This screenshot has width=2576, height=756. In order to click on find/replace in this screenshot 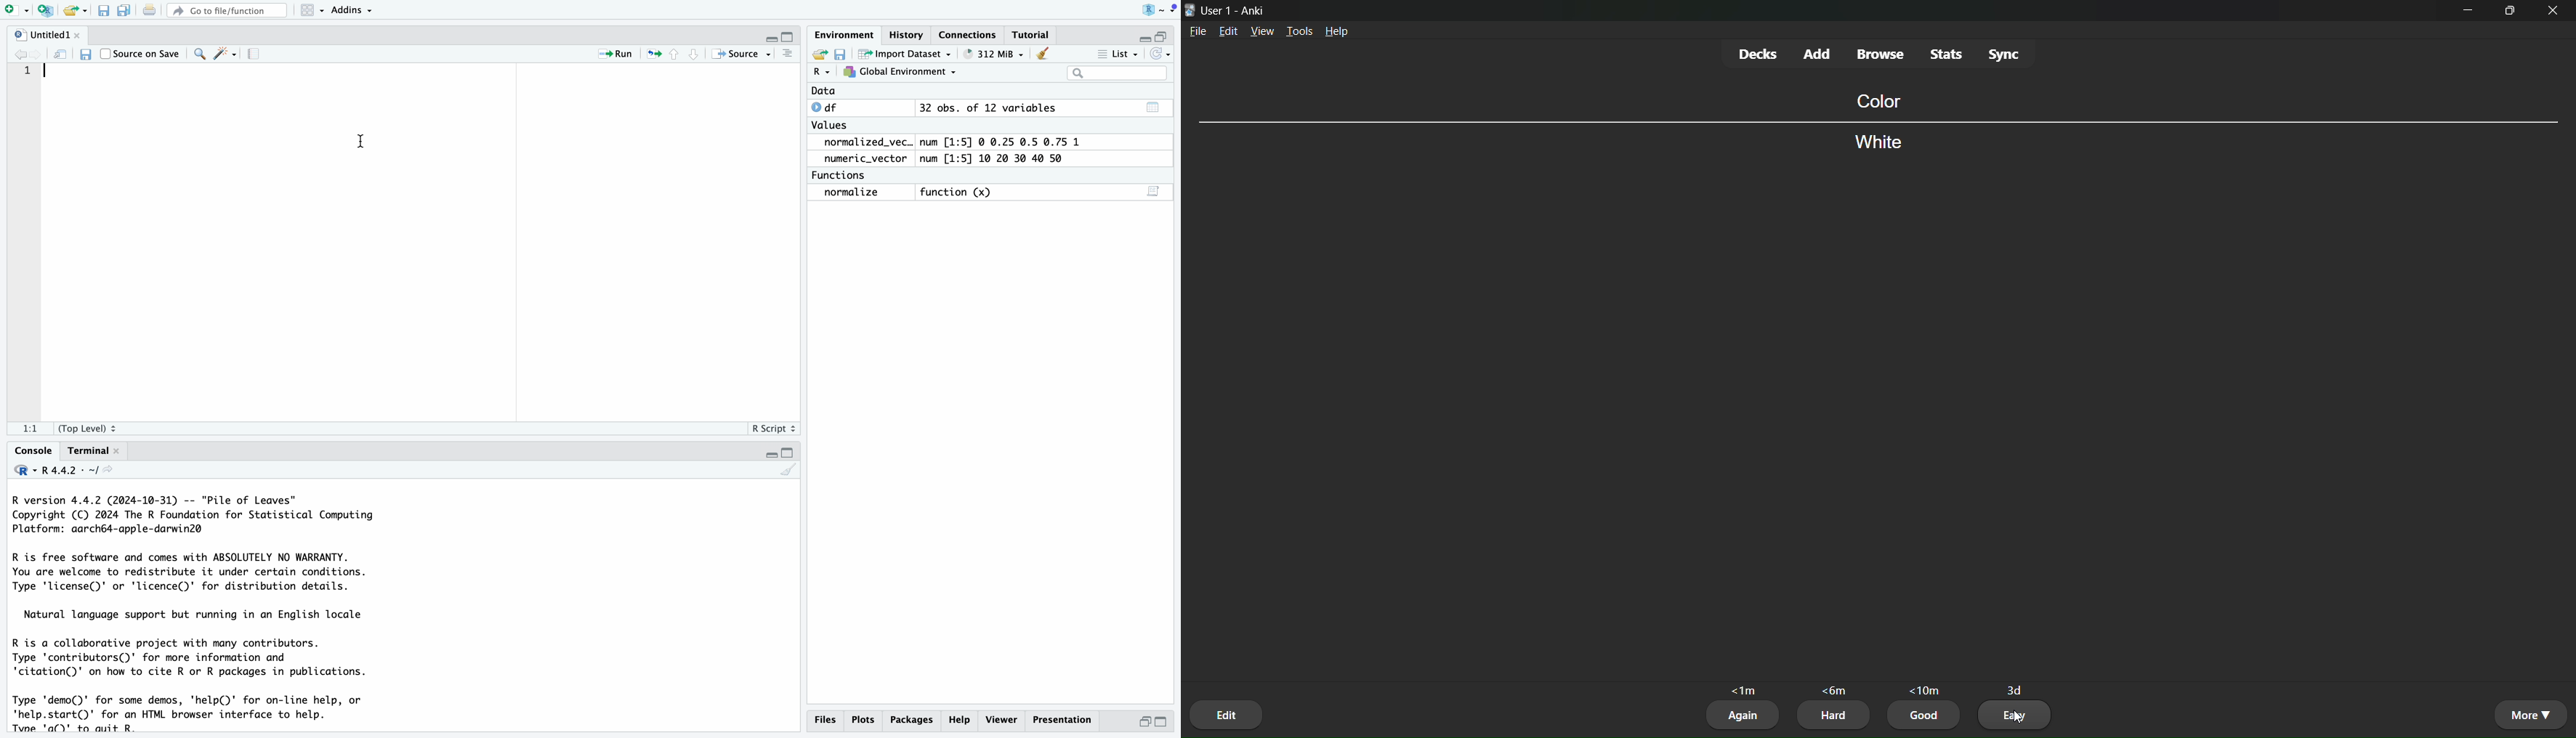, I will do `click(196, 54)`.